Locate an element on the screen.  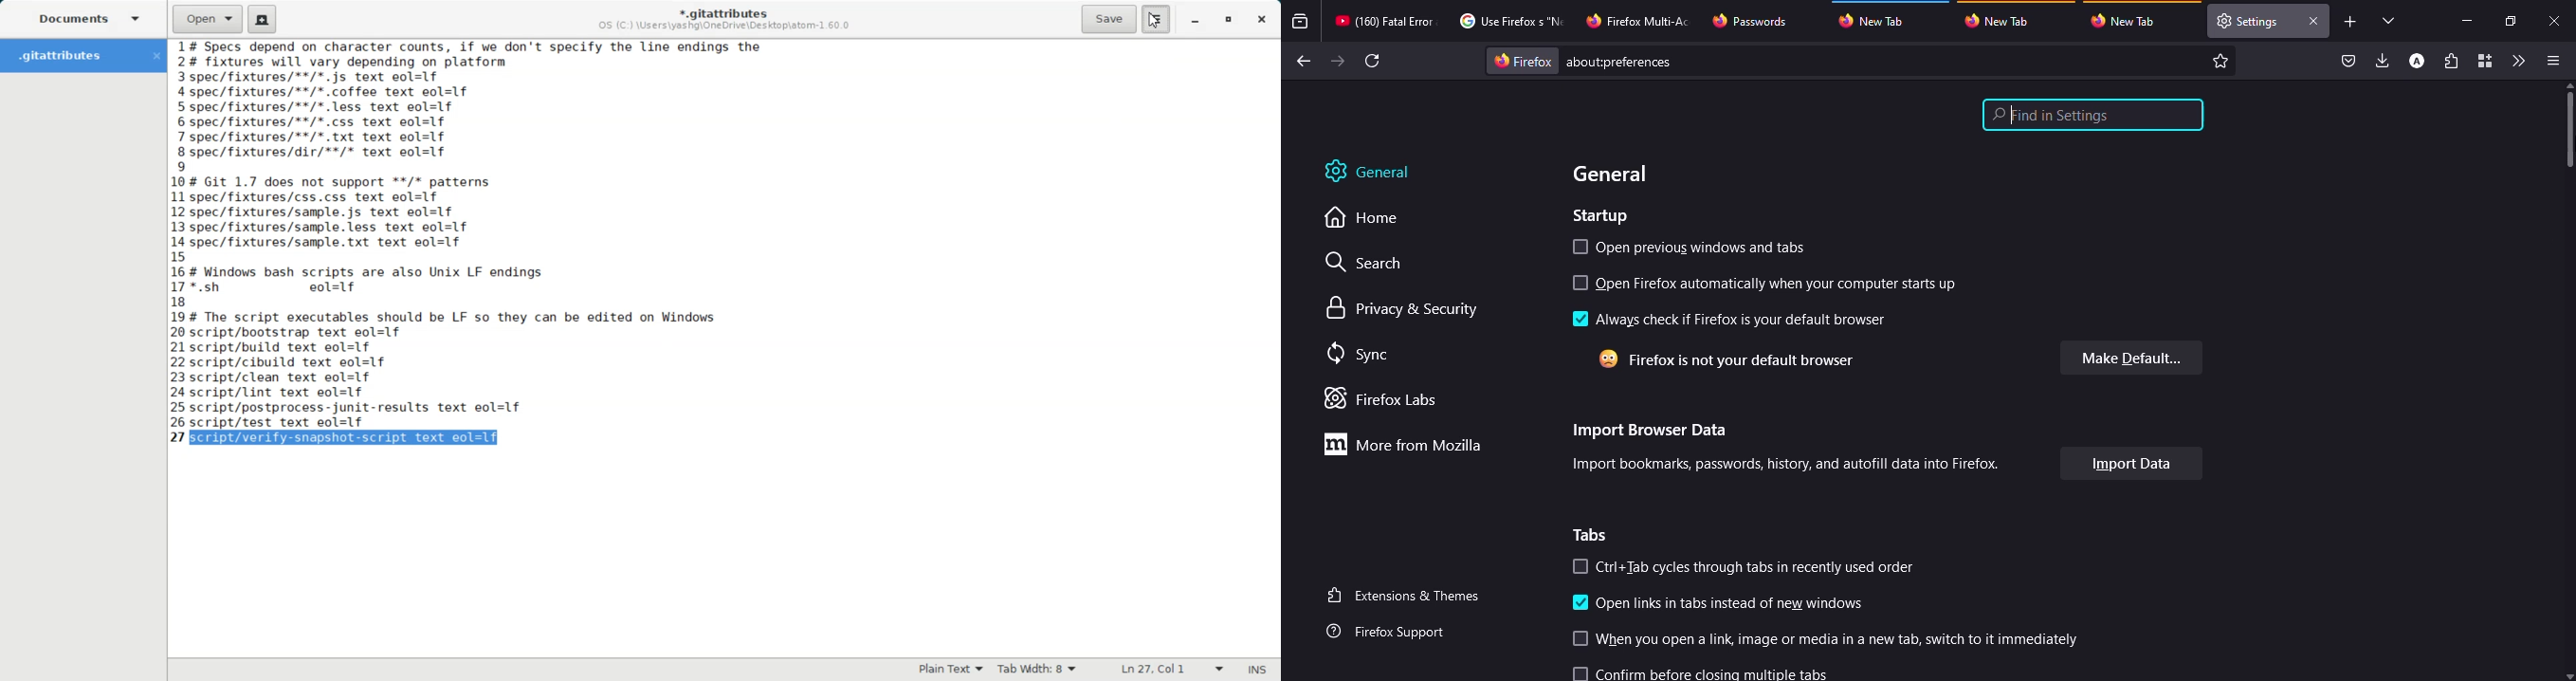
view tab is located at coordinates (2389, 20).